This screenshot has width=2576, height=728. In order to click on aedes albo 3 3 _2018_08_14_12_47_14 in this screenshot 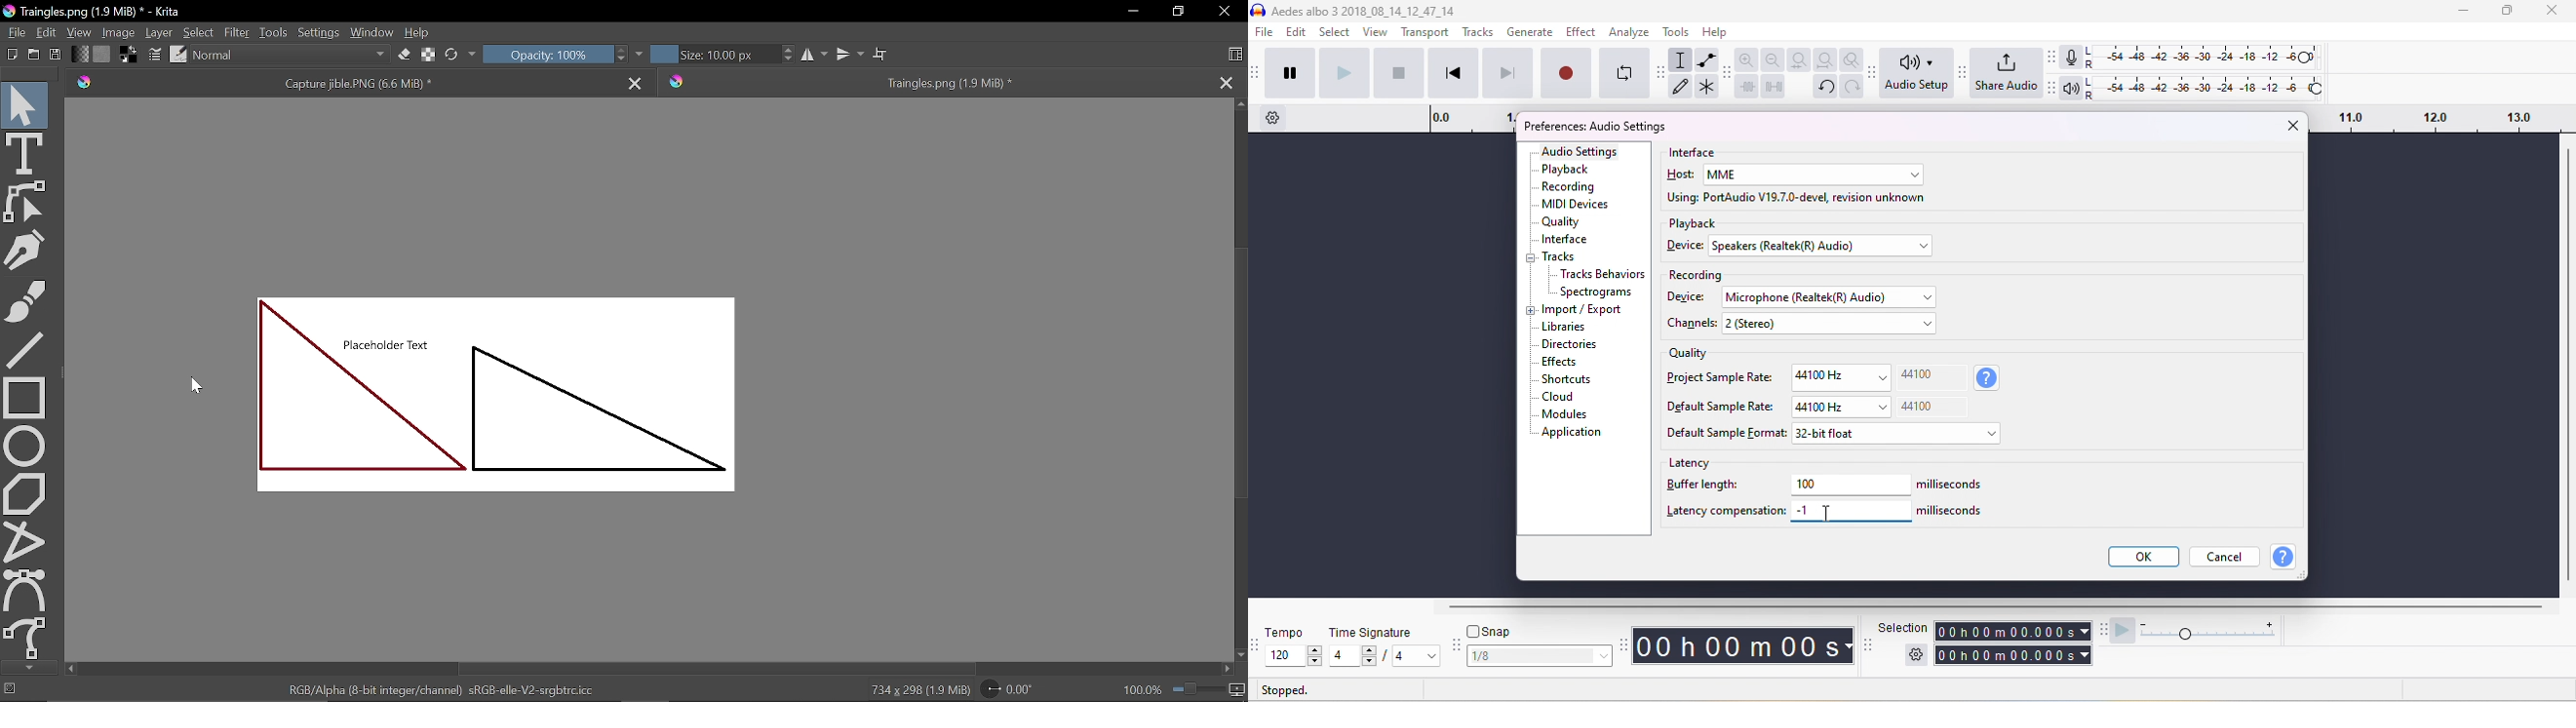, I will do `click(1354, 11)`.